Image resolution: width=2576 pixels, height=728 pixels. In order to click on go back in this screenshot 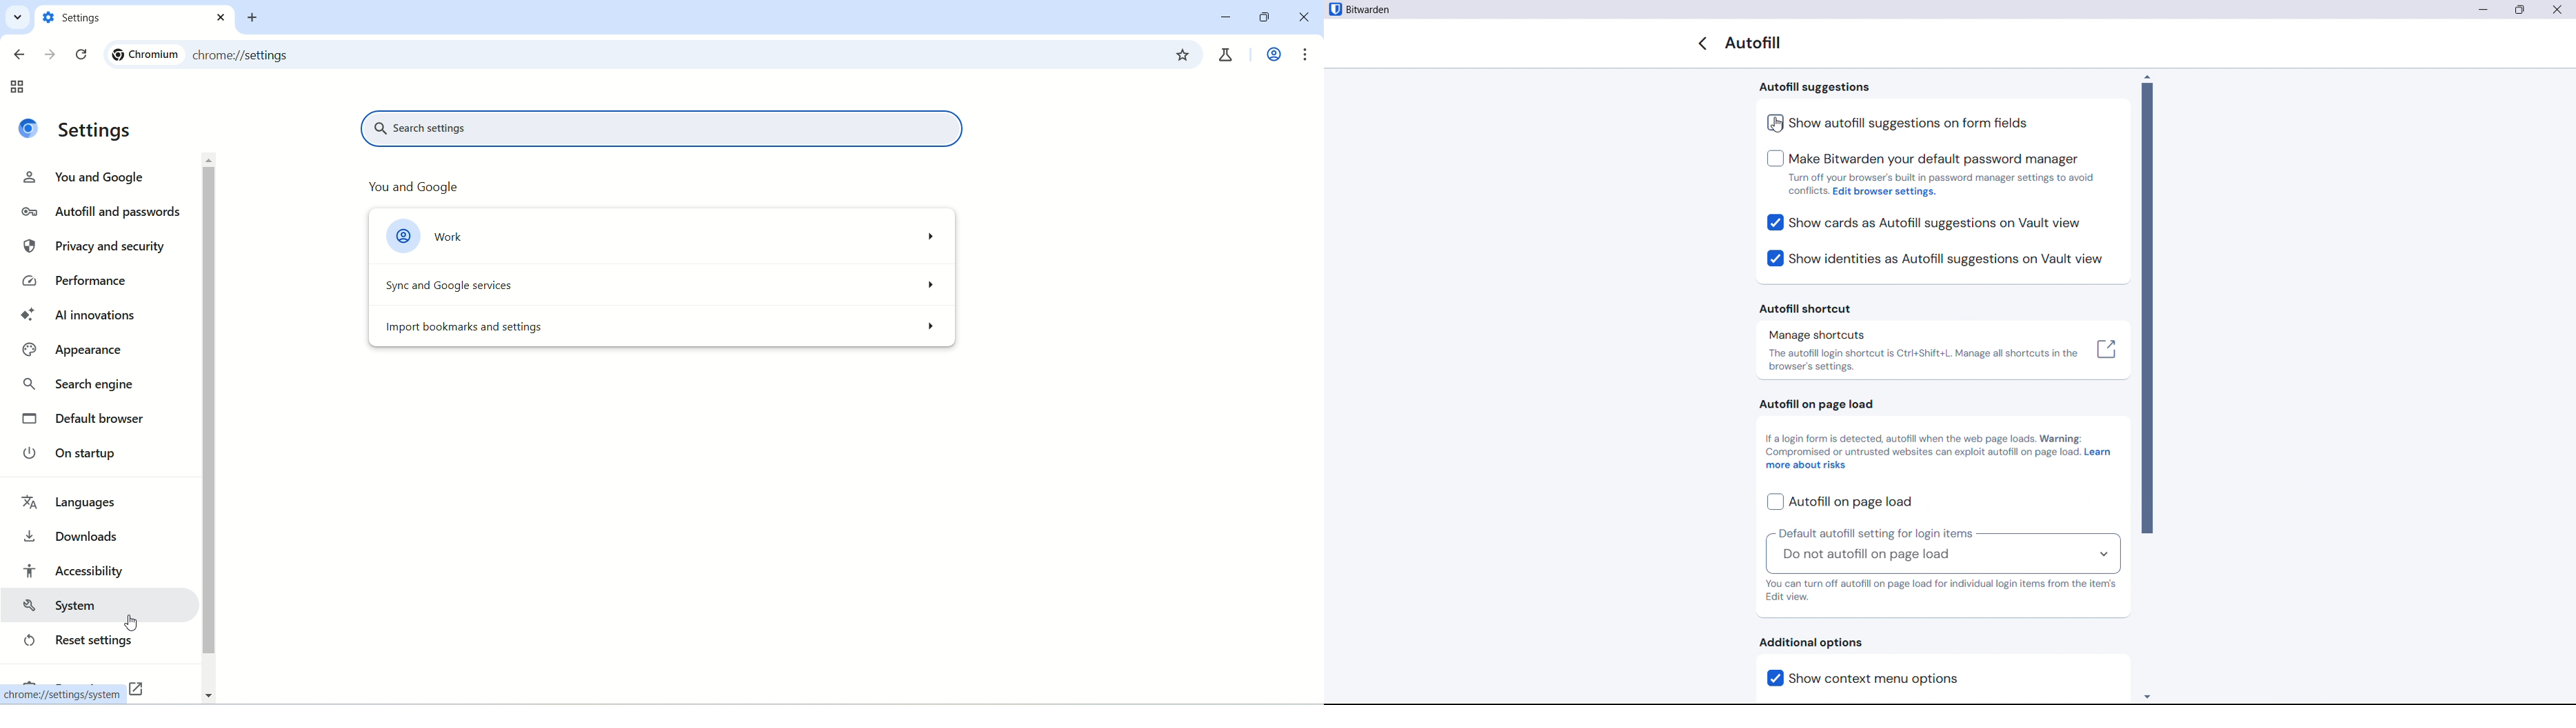, I will do `click(17, 56)`.